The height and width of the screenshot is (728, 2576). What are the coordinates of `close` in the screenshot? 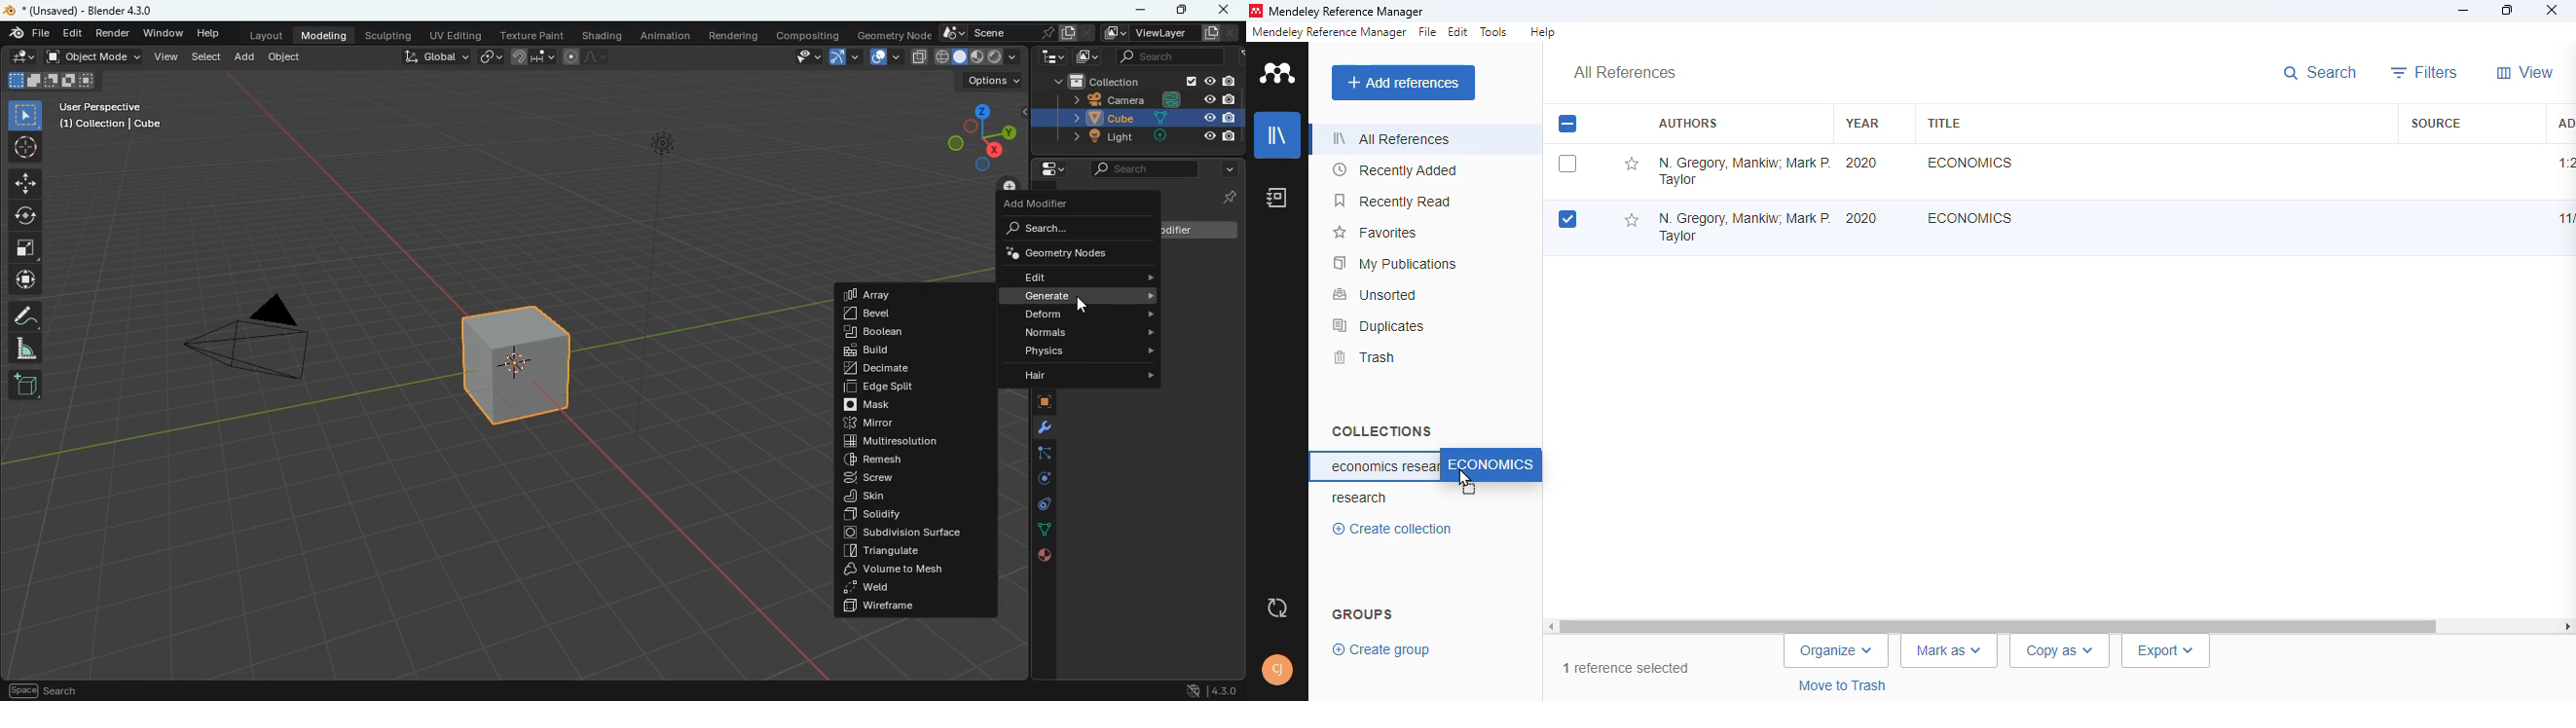 It's located at (1227, 9).